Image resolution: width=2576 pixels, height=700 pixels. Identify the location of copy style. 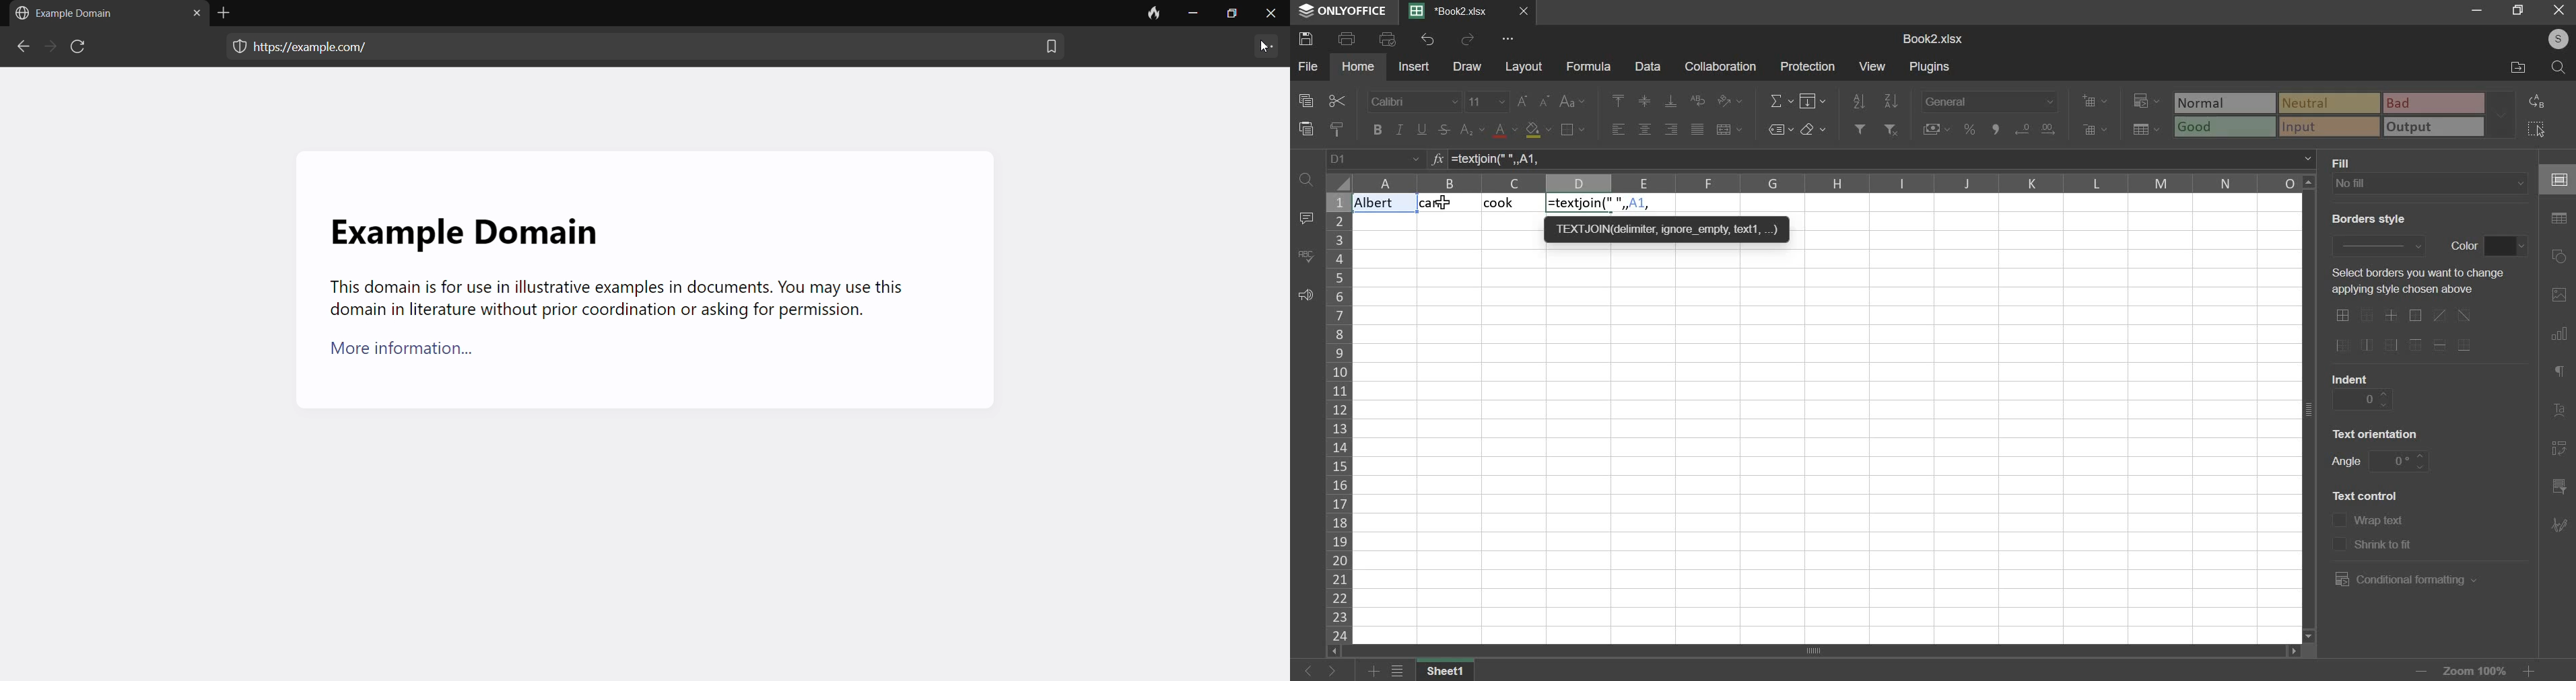
(1338, 129).